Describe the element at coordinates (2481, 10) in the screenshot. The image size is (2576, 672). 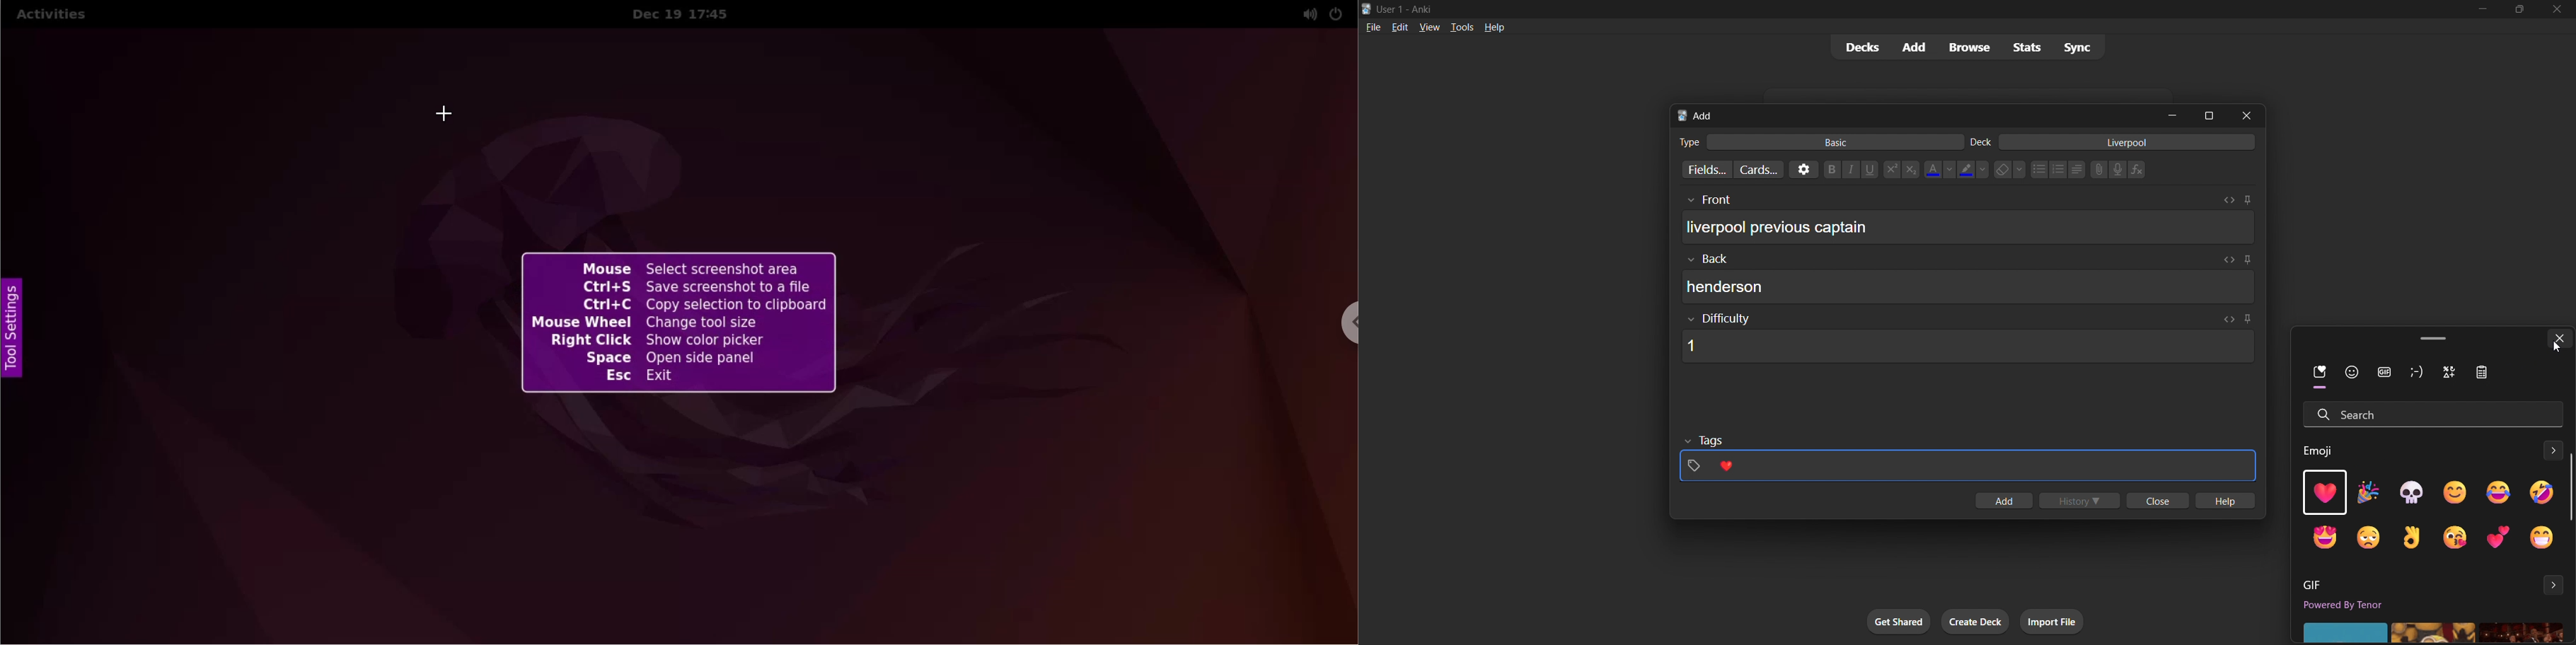
I see `minimize` at that location.